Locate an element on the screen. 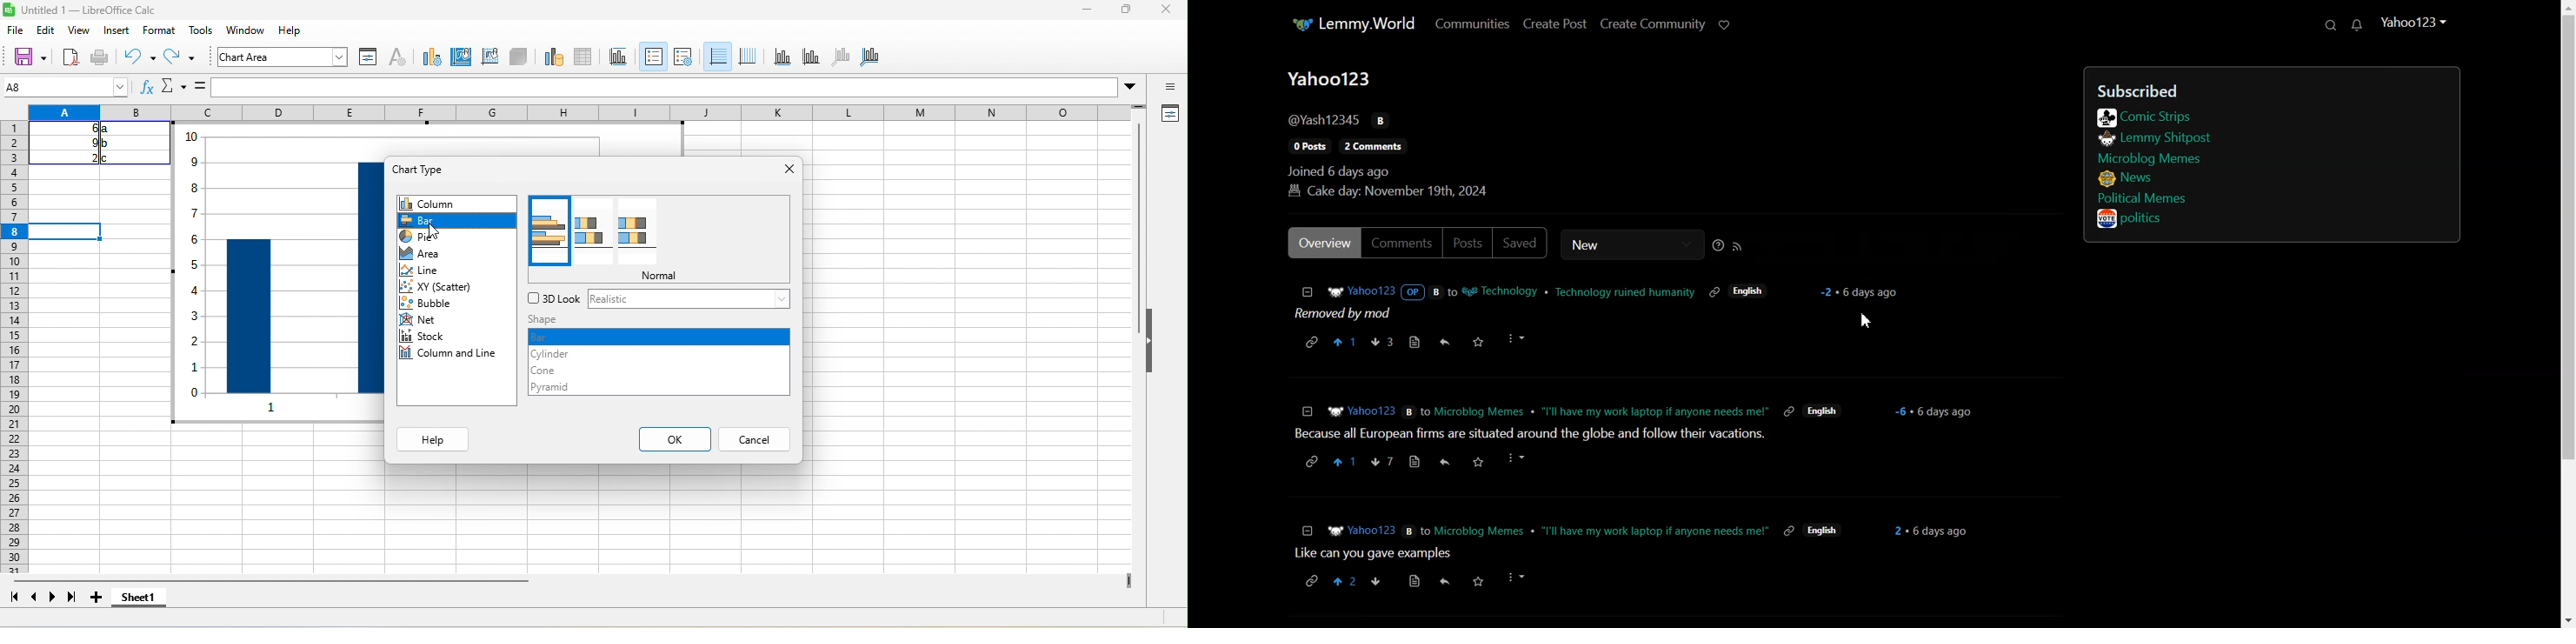  redo is located at coordinates (181, 57).